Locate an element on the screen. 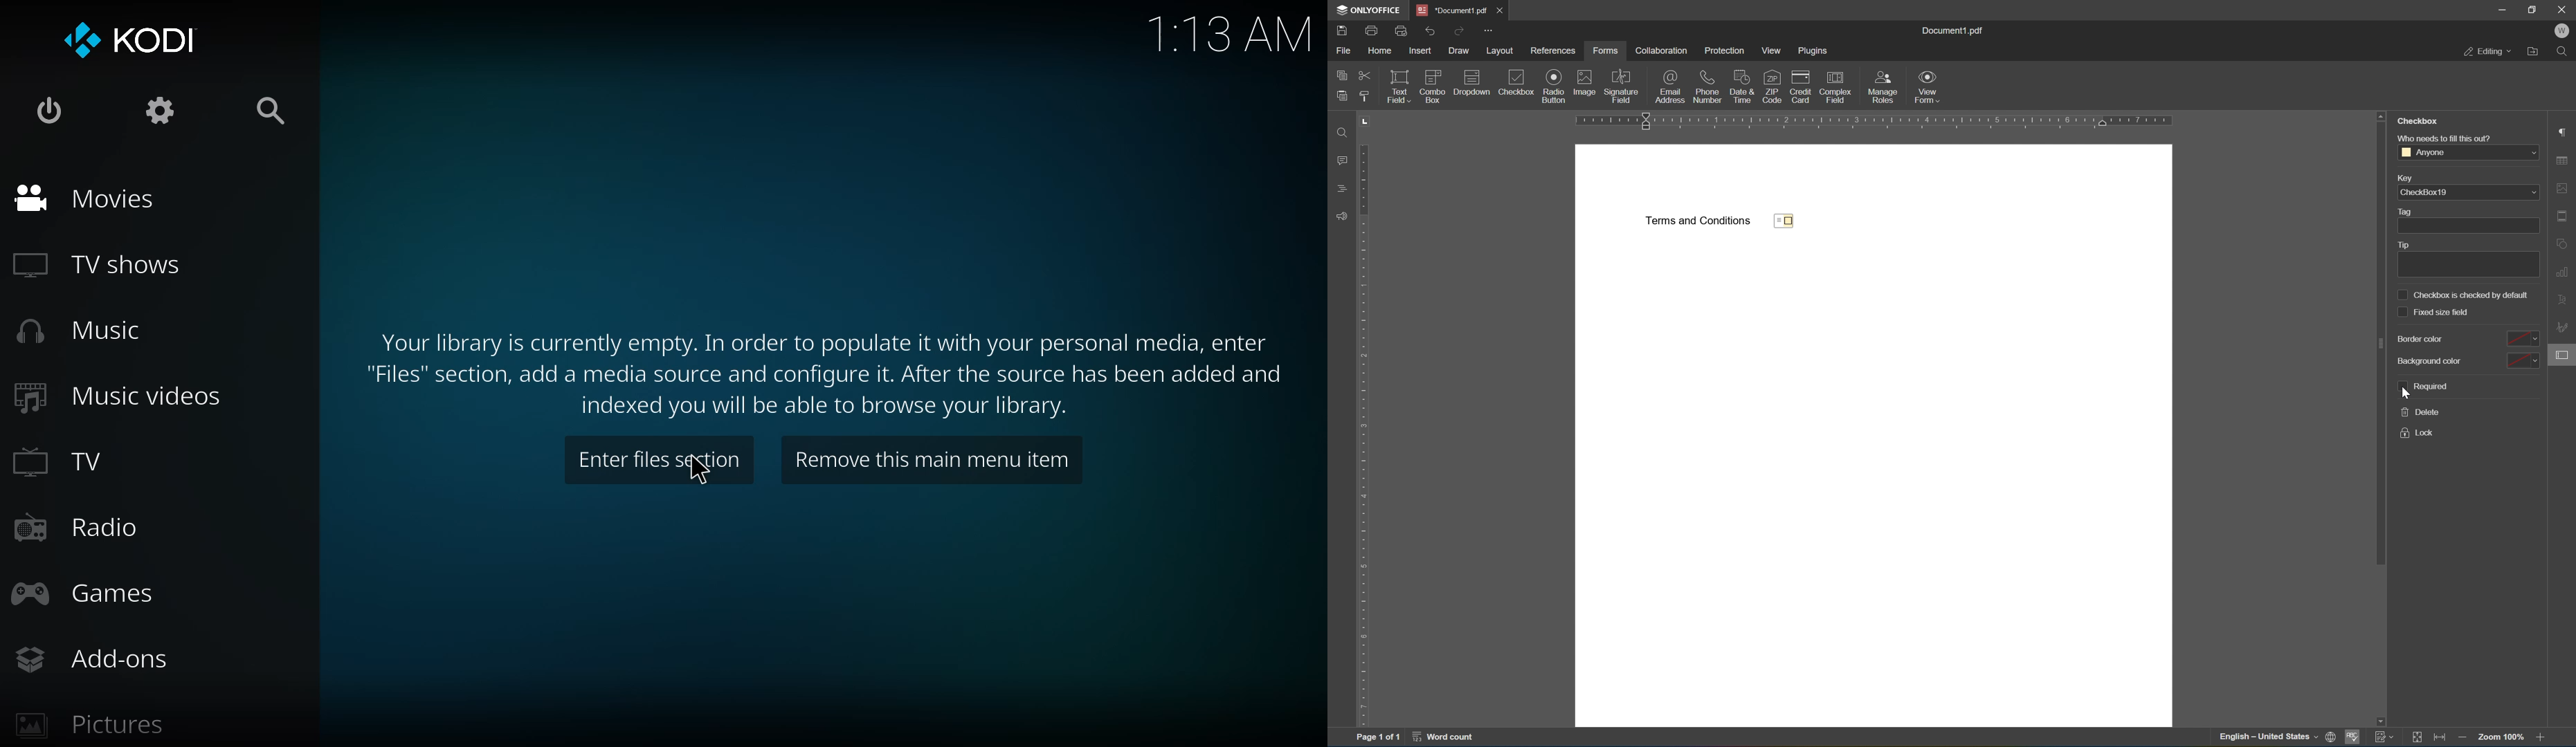 The height and width of the screenshot is (756, 2576). find is located at coordinates (1341, 132).